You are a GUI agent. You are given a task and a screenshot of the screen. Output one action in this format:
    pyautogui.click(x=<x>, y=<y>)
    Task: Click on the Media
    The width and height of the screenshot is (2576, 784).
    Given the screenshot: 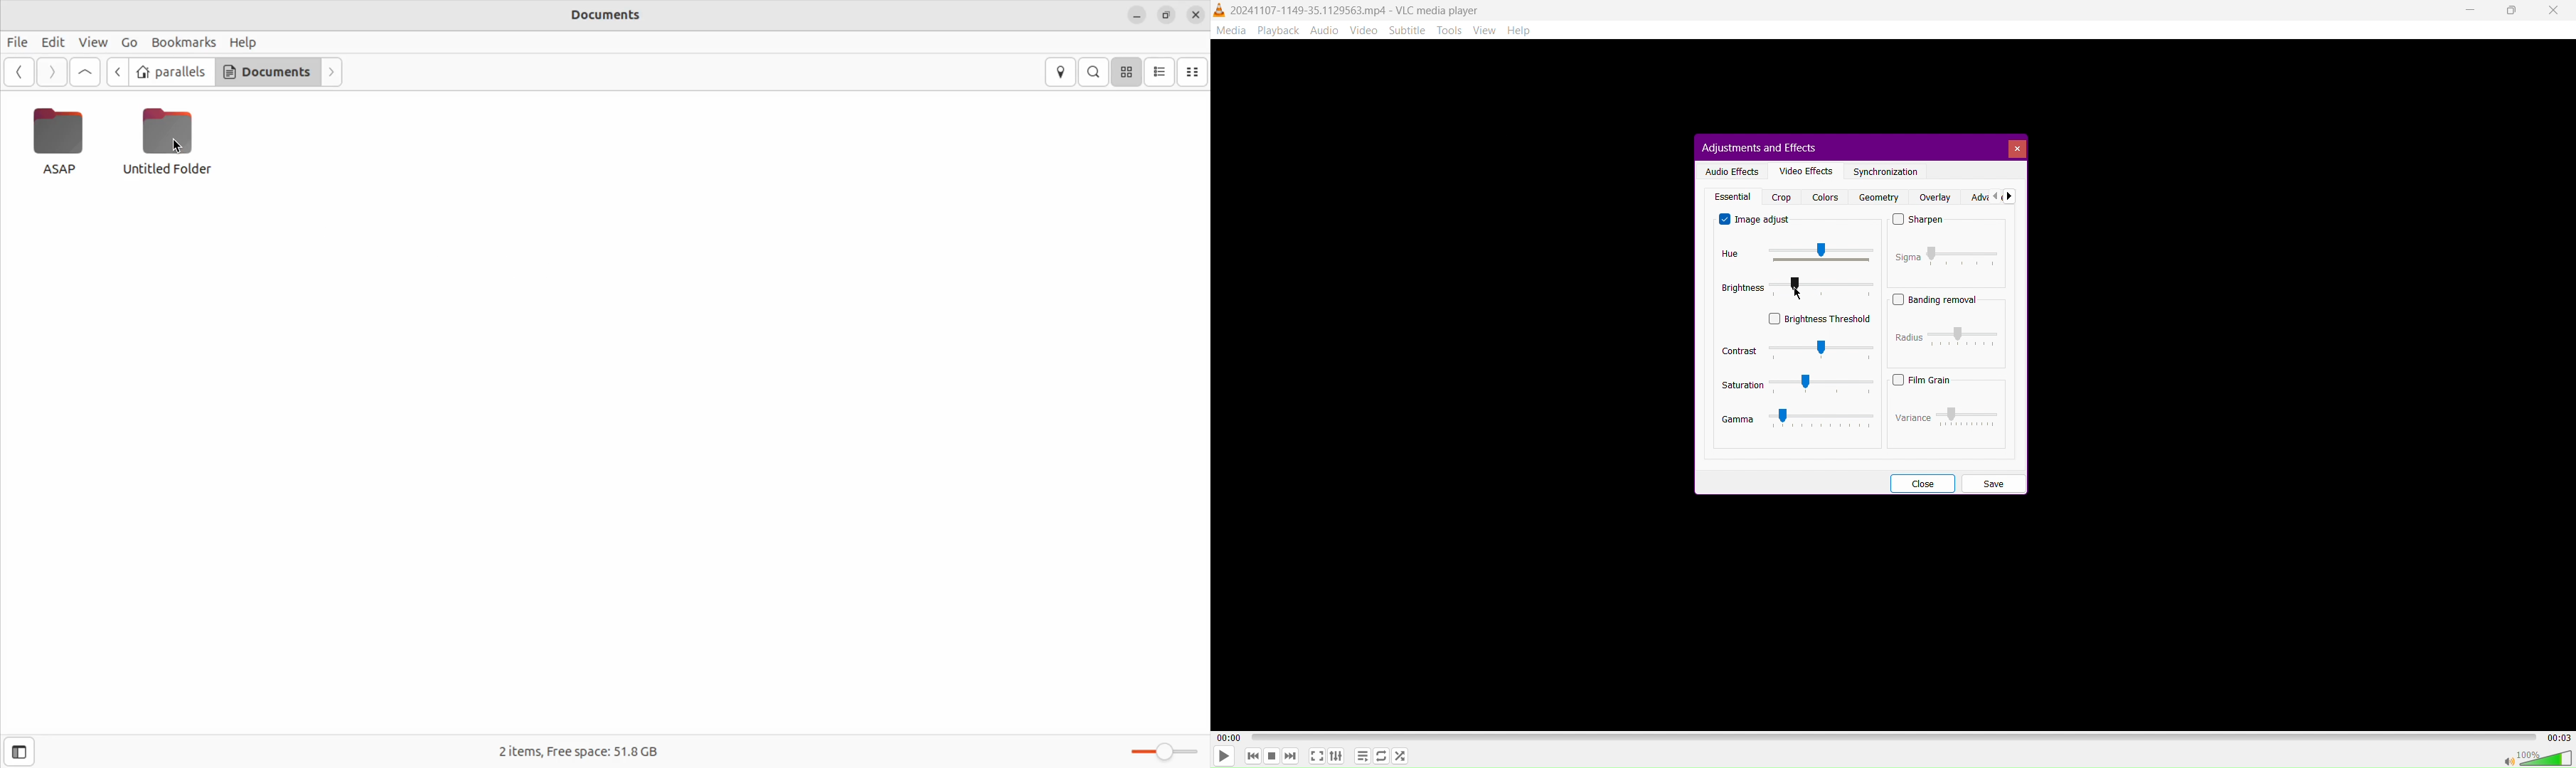 What is the action you would take?
    pyautogui.click(x=1230, y=29)
    